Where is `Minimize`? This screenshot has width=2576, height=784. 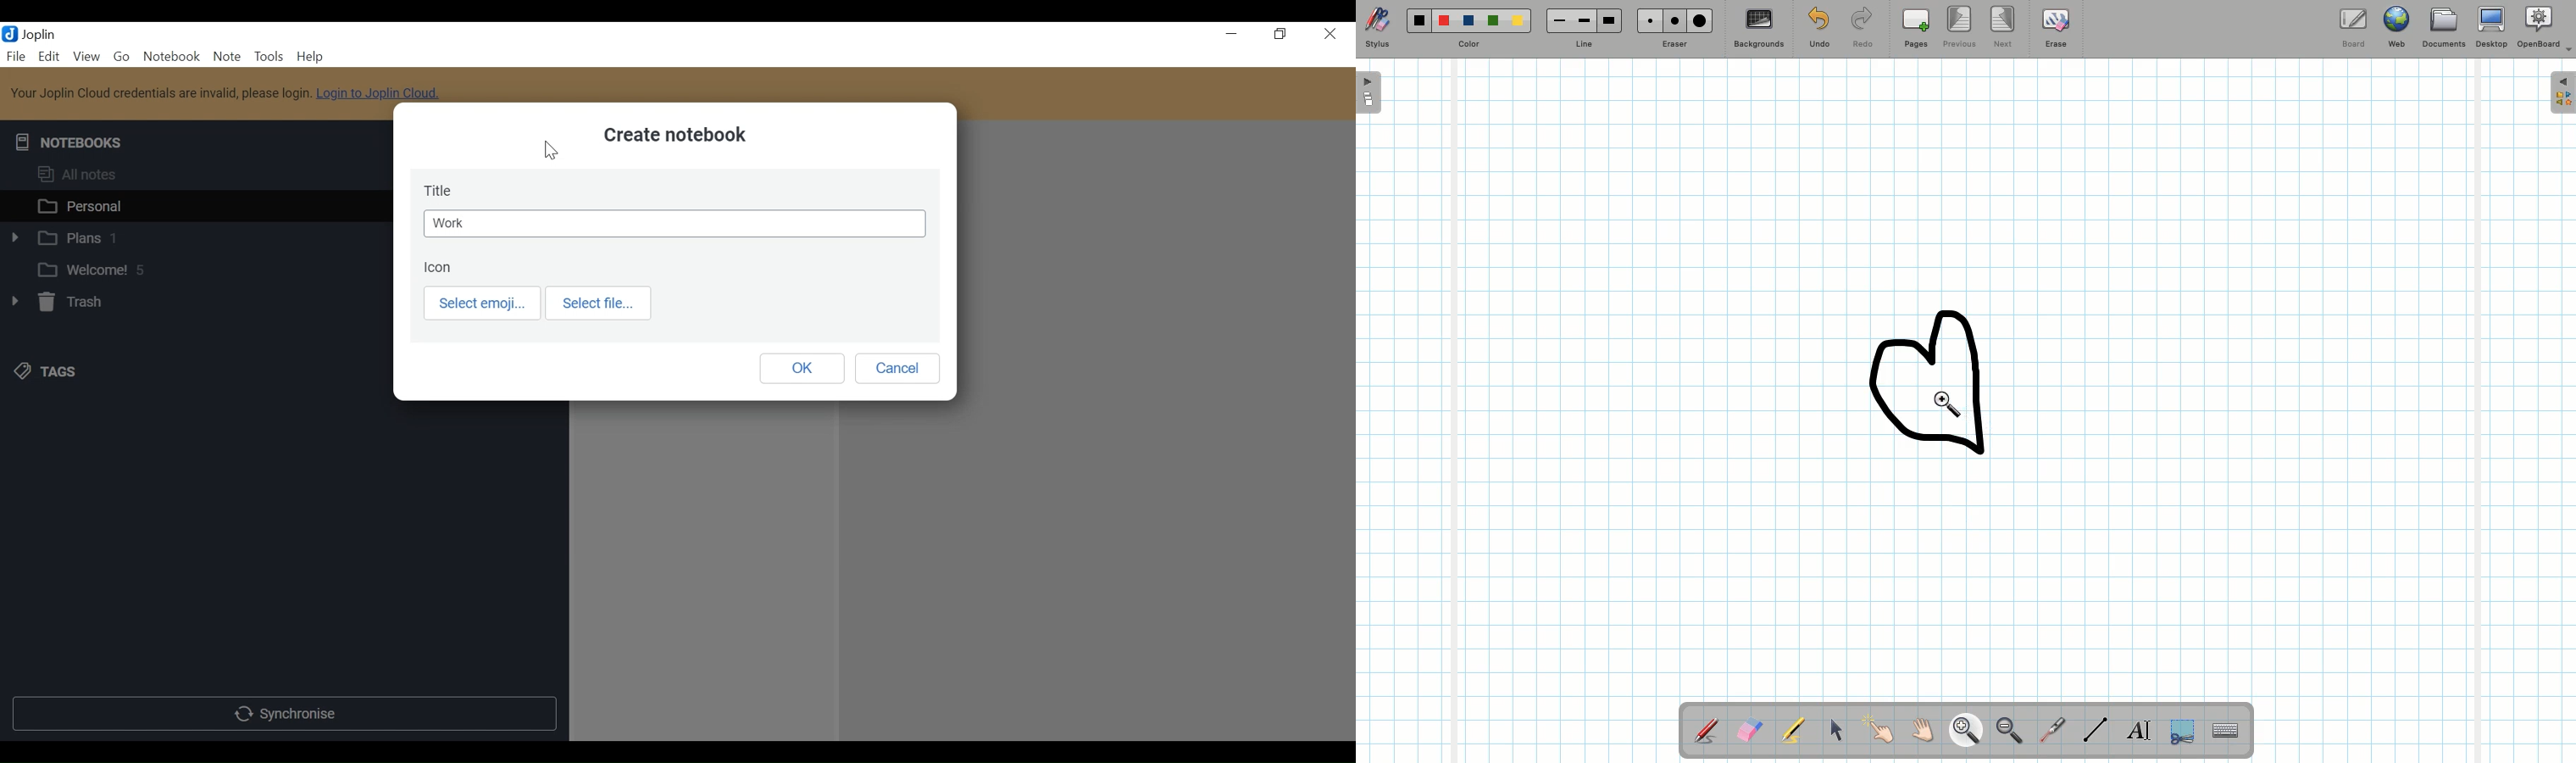 Minimize is located at coordinates (1232, 34).